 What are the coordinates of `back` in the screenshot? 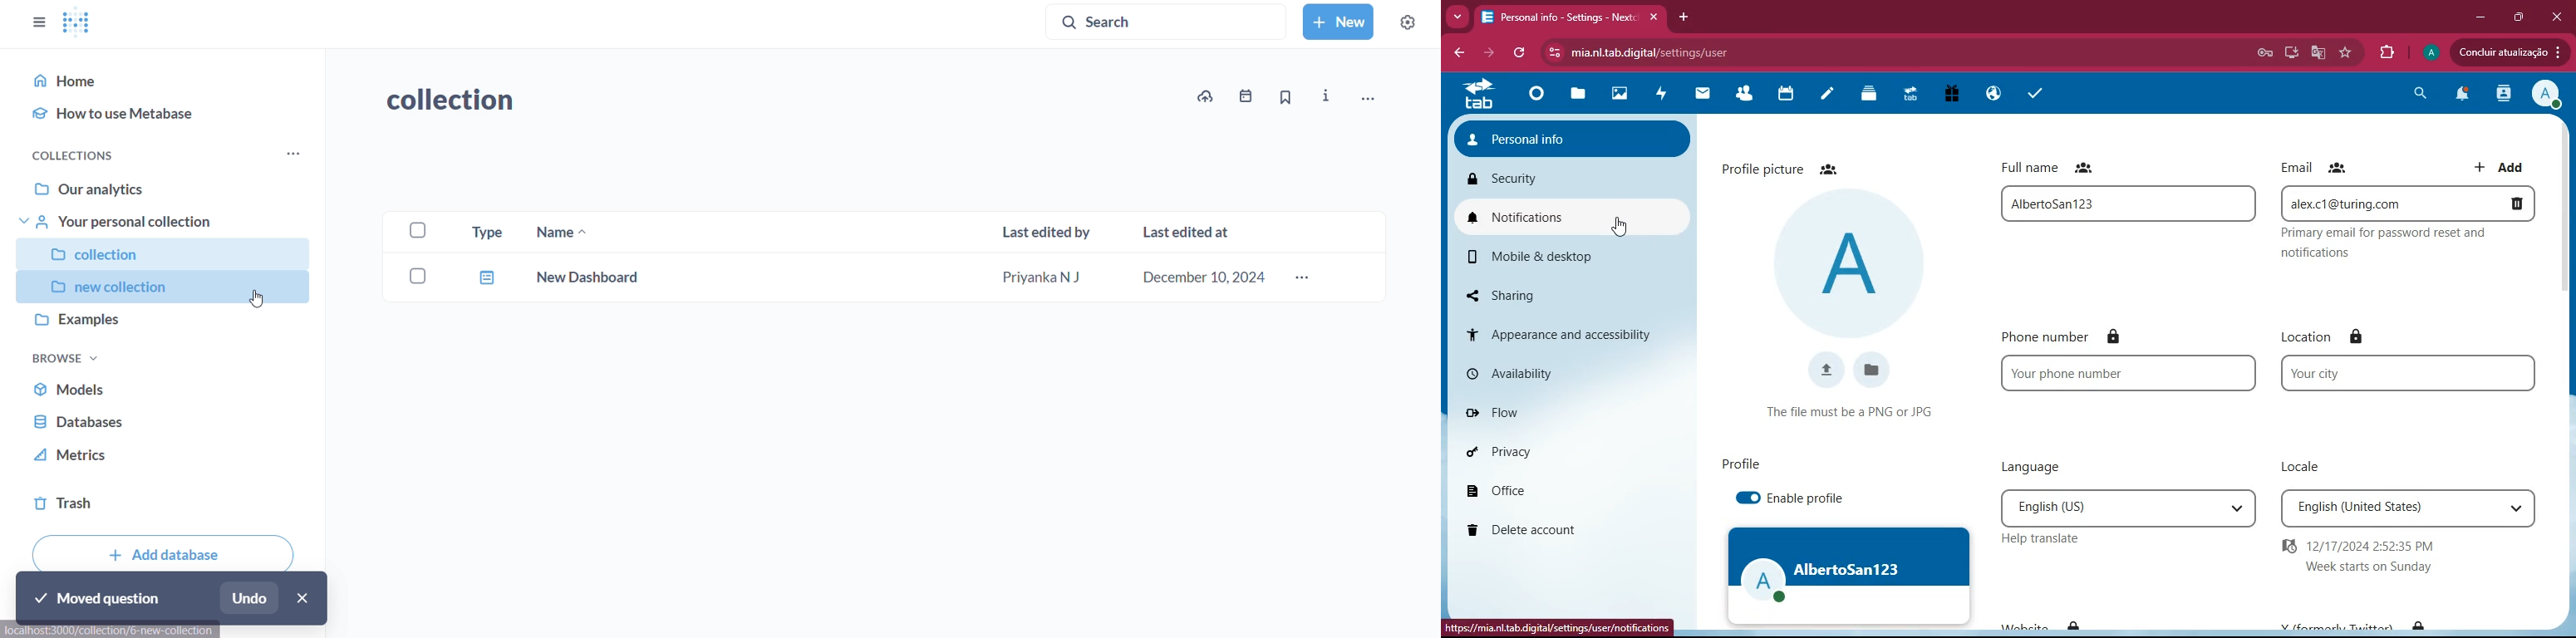 It's located at (1458, 53).